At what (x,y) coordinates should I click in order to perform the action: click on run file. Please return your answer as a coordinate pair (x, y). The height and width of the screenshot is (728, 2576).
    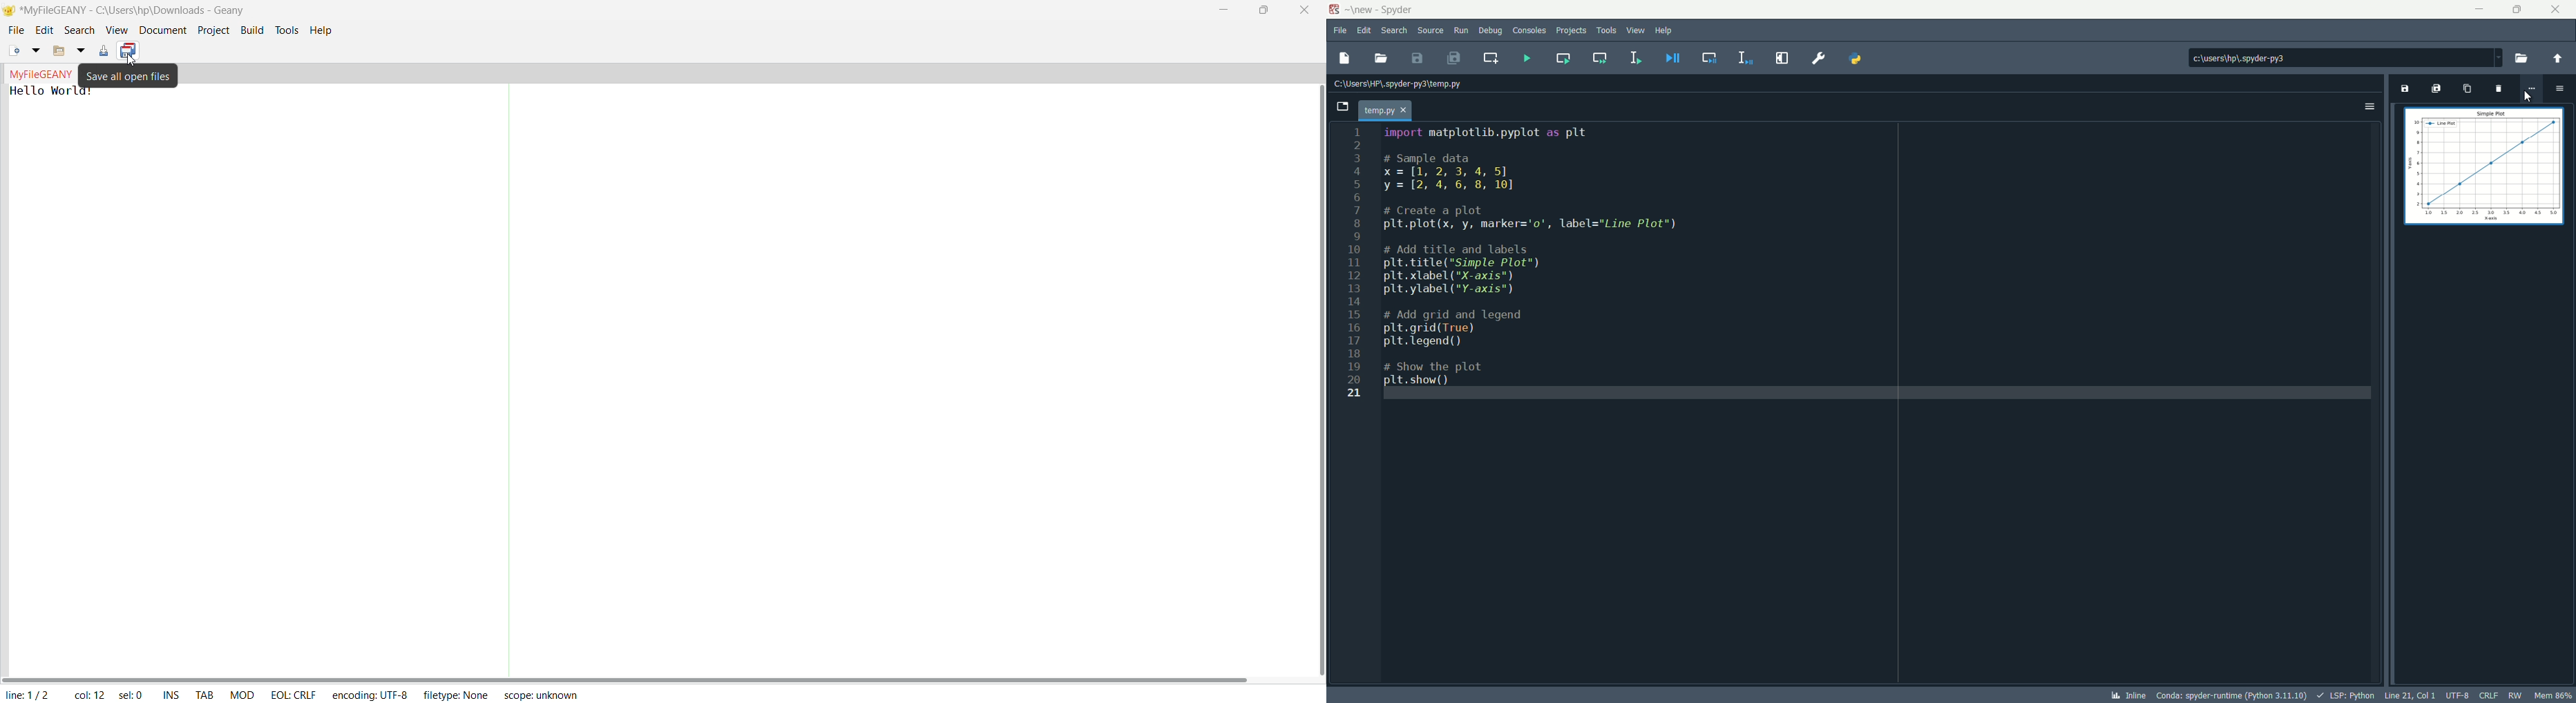
    Looking at the image, I should click on (1524, 58).